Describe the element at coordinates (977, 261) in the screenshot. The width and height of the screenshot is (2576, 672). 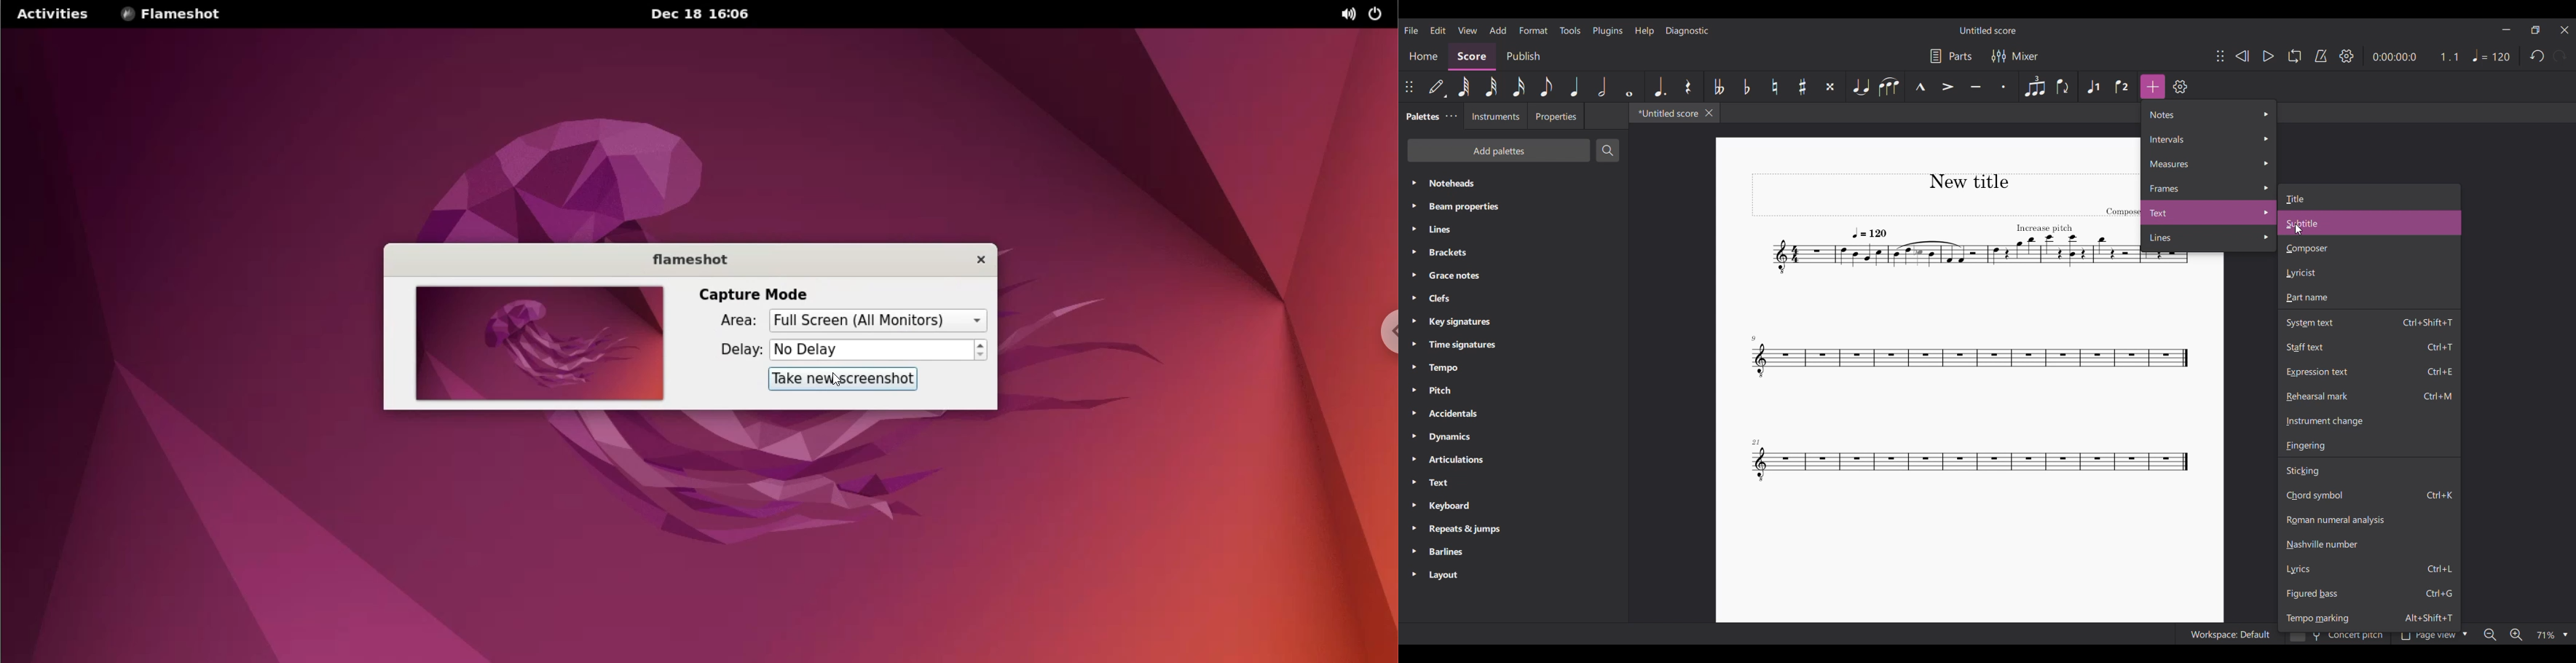
I see `close` at that location.